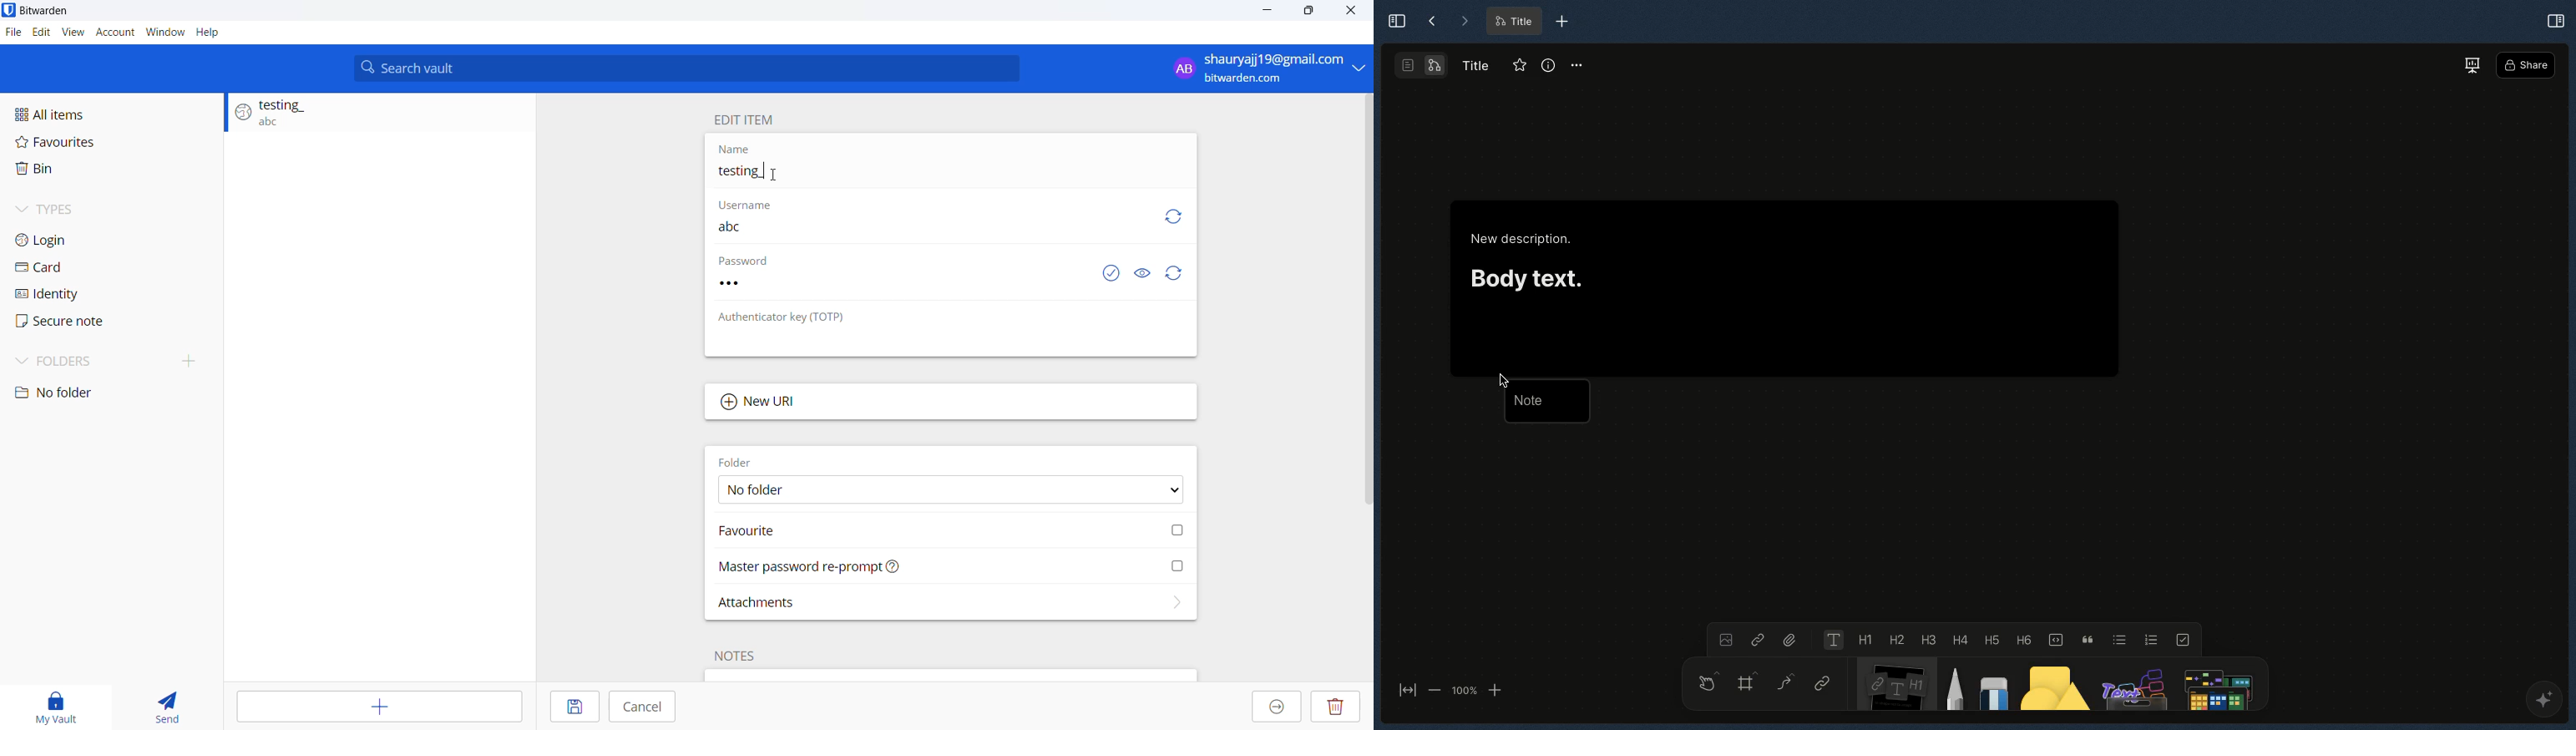 This screenshot has width=2576, height=756. What do you see at coordinates (2555, 19) in the screenshot?
I see `Open right panel` at bounding box center [2555, 19].